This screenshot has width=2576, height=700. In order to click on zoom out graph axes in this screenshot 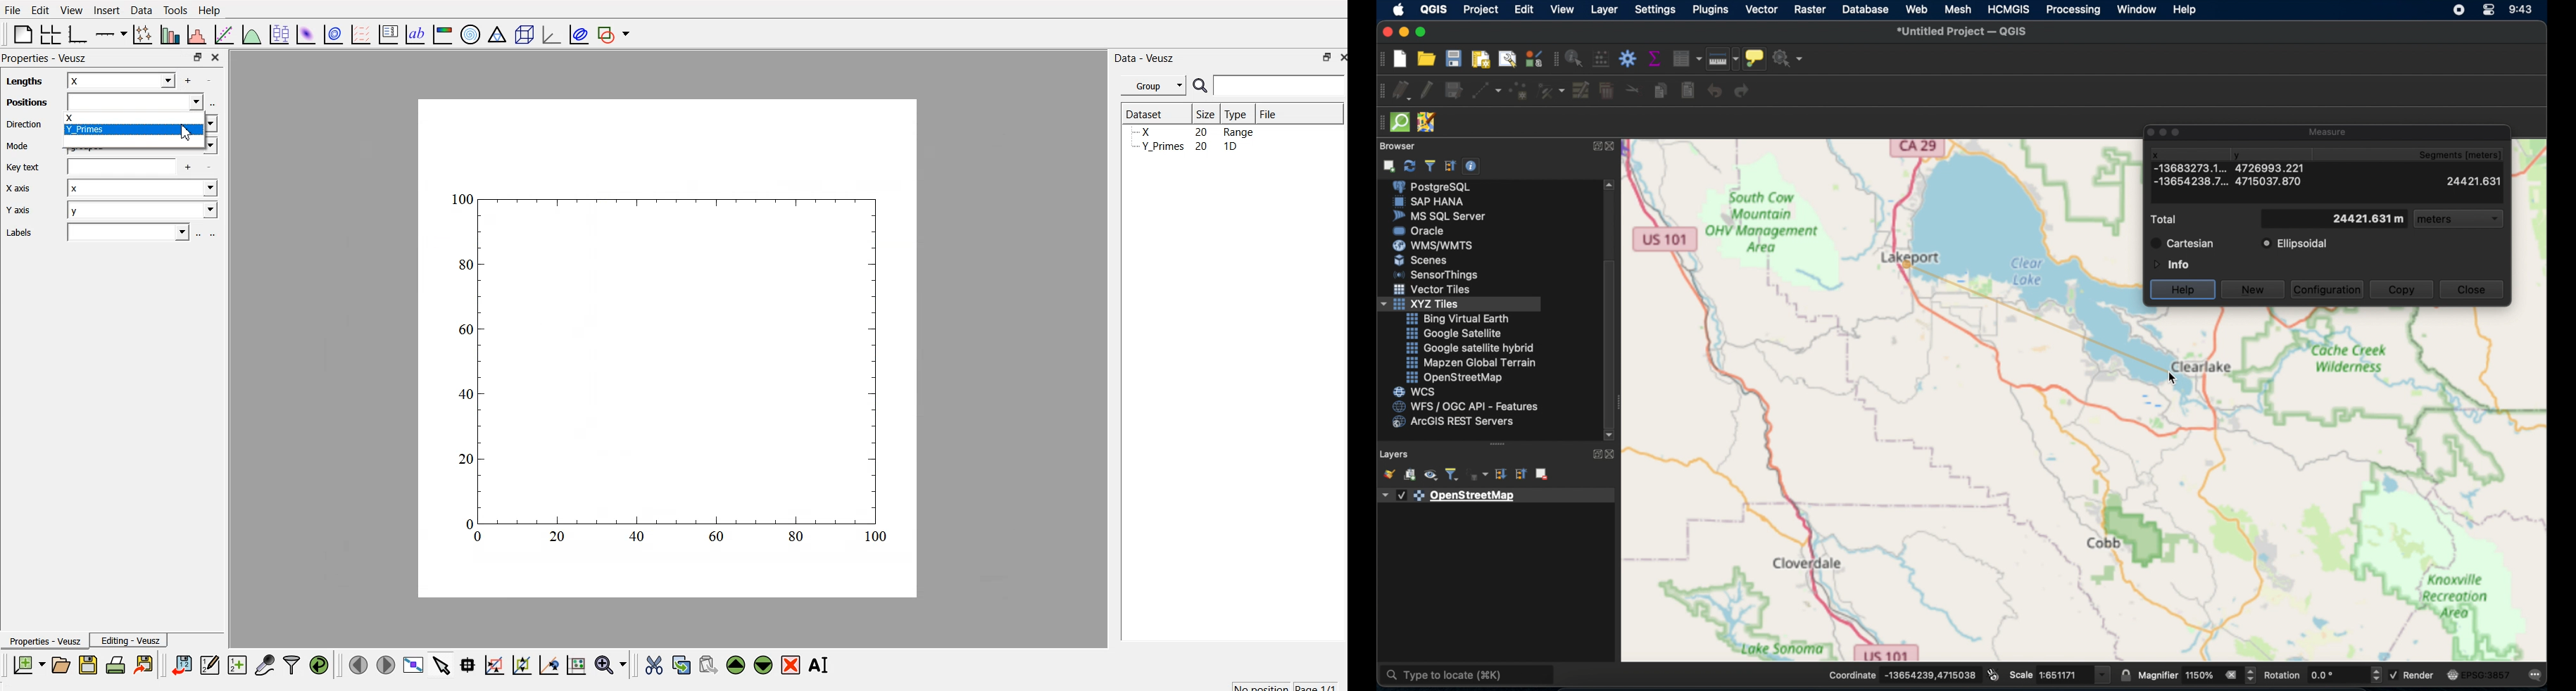, I will do `click(547, 664)`.